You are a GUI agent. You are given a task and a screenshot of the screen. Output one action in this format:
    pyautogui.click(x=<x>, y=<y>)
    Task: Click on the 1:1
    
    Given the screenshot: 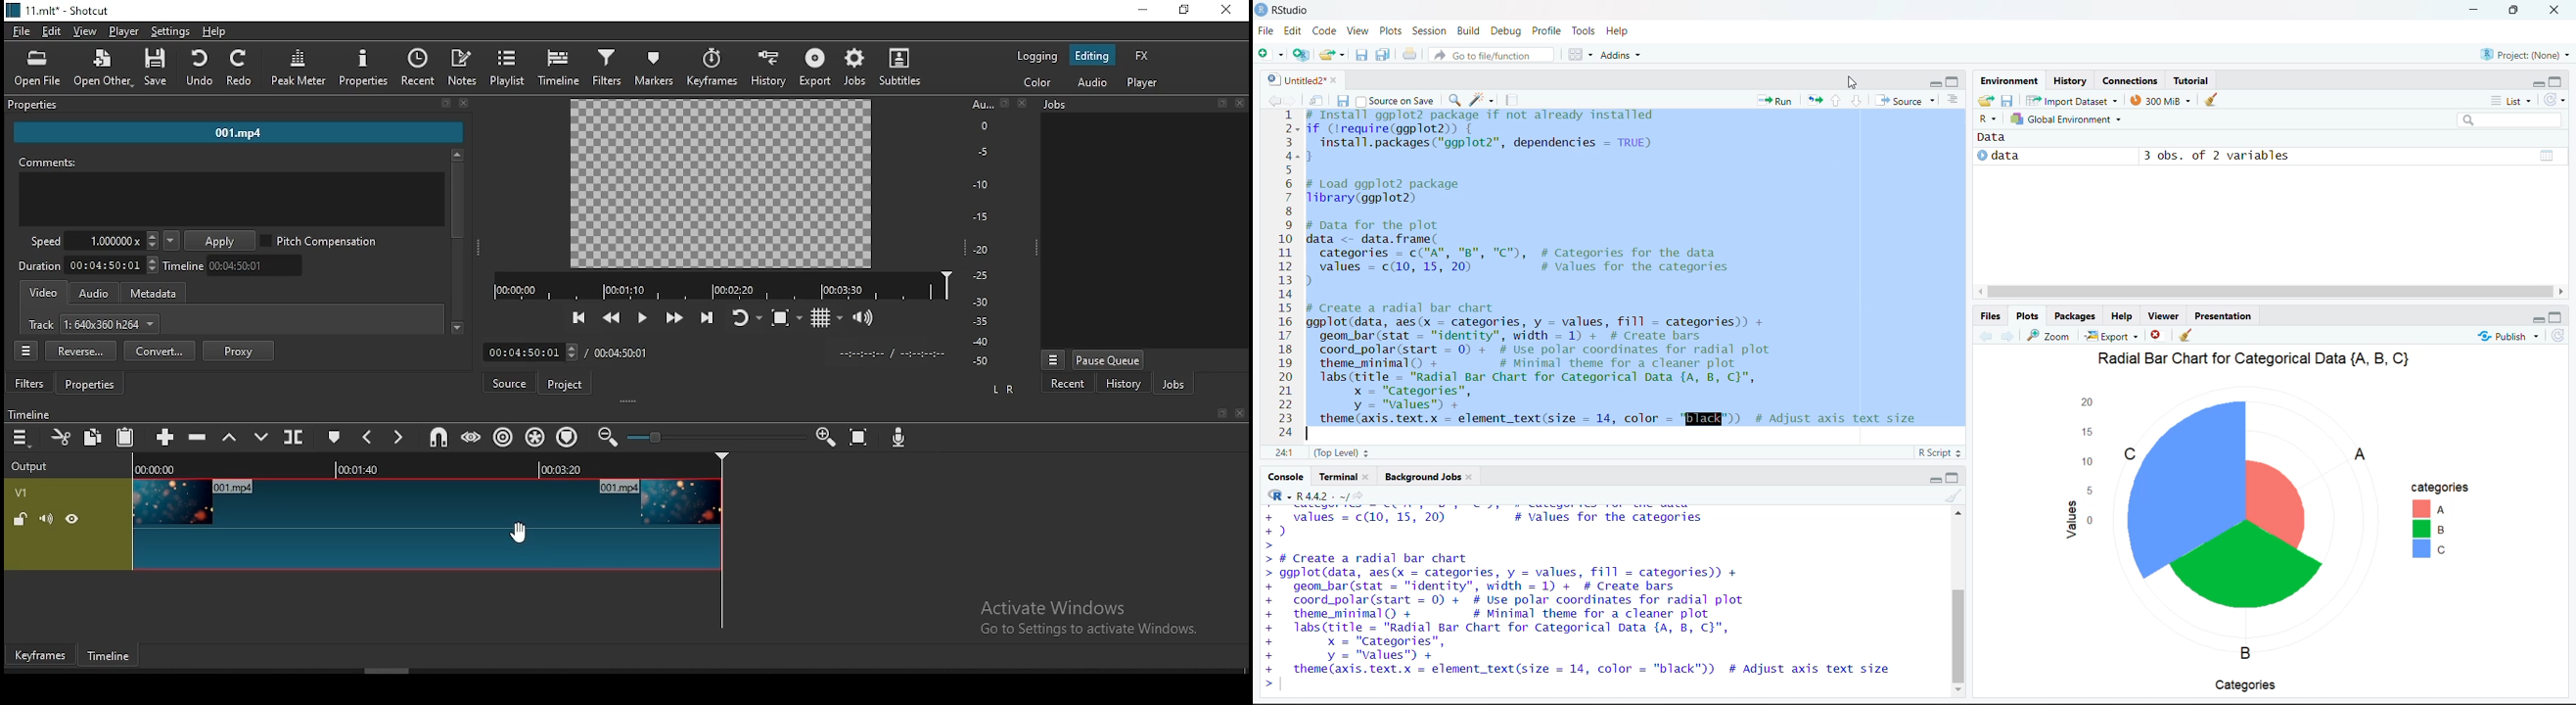 What is the action you would take?
    pyautogui.click(x=1283, y=453)
    